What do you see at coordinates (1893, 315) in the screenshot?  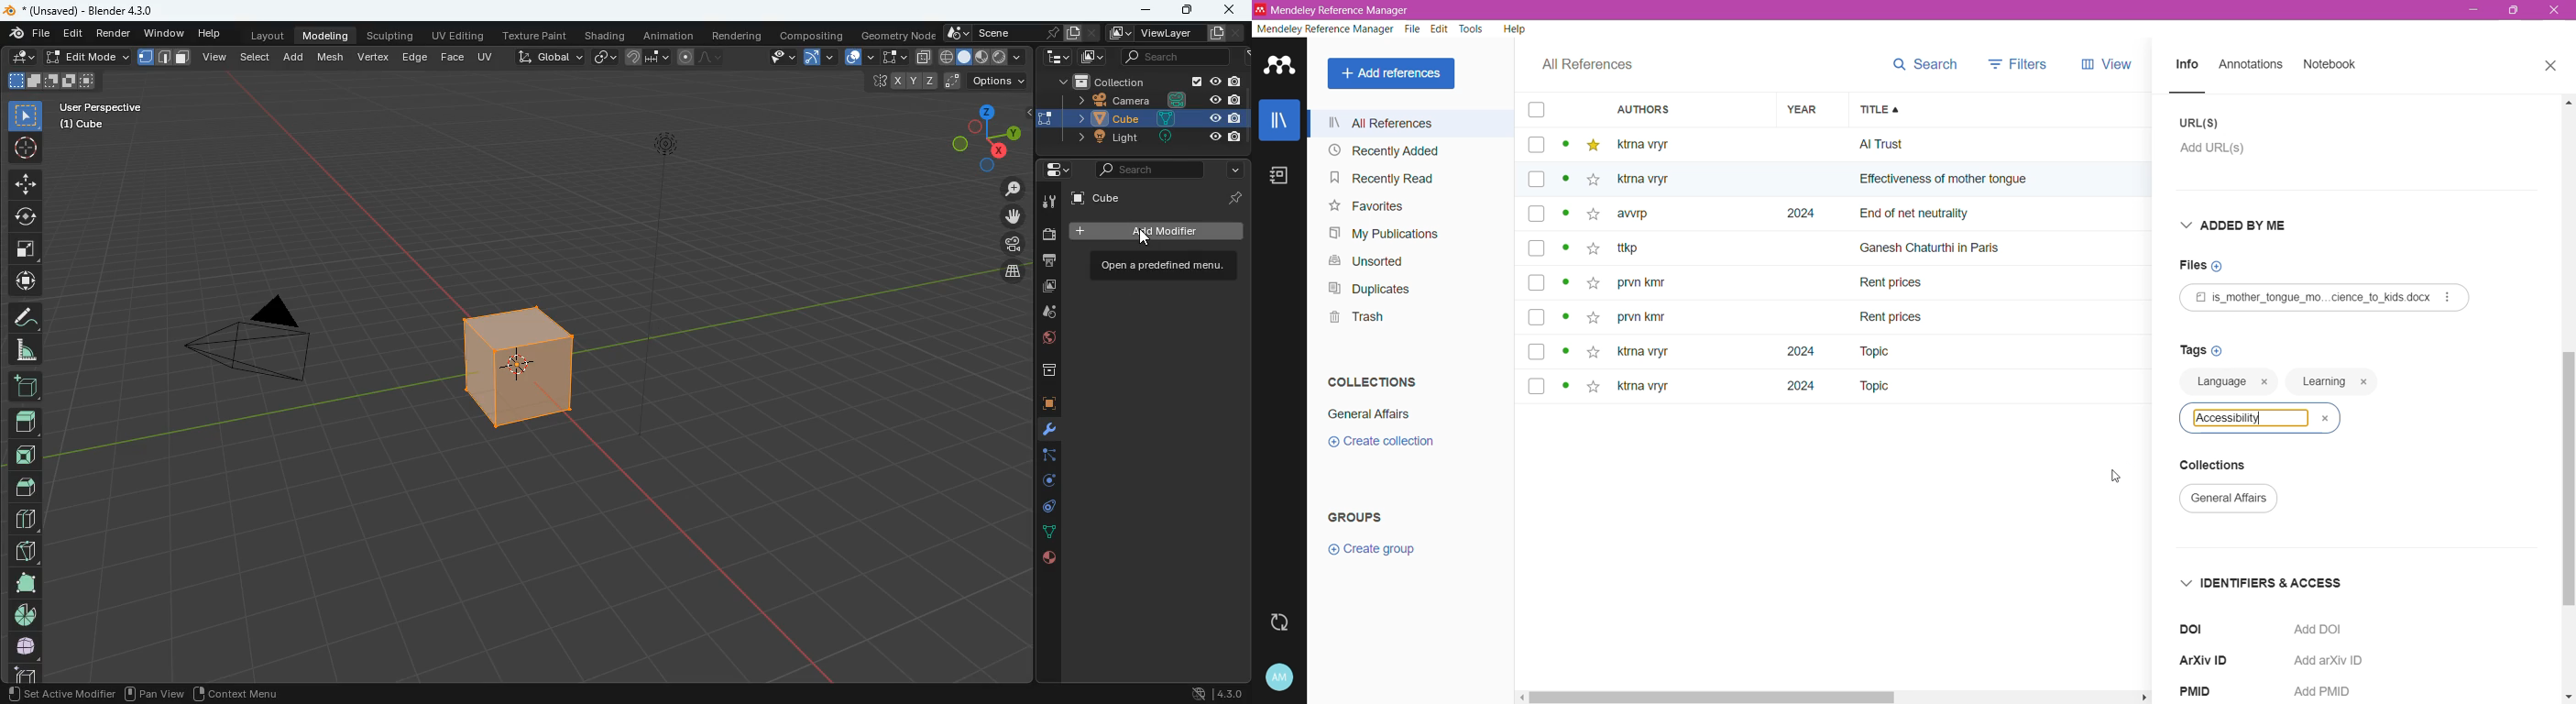 I see `rent prices ` at bounding box center [1893, 315].